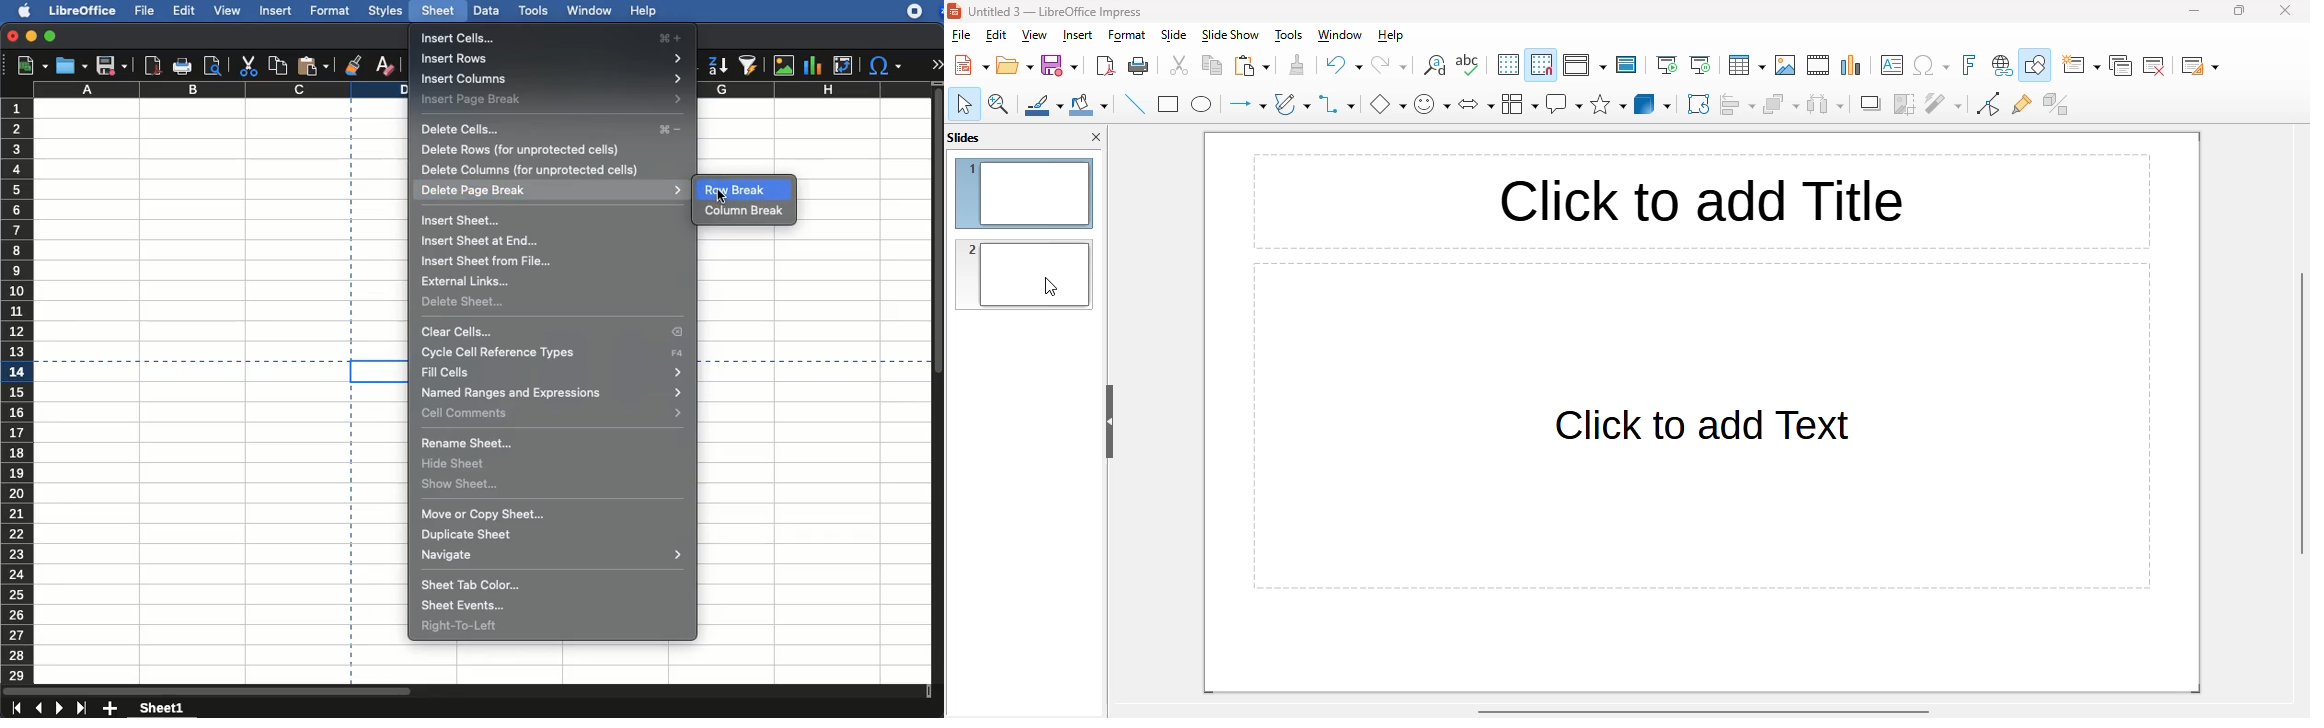 The image size is (2324, 728). I want to click on insert sheet, so click(462, 221).